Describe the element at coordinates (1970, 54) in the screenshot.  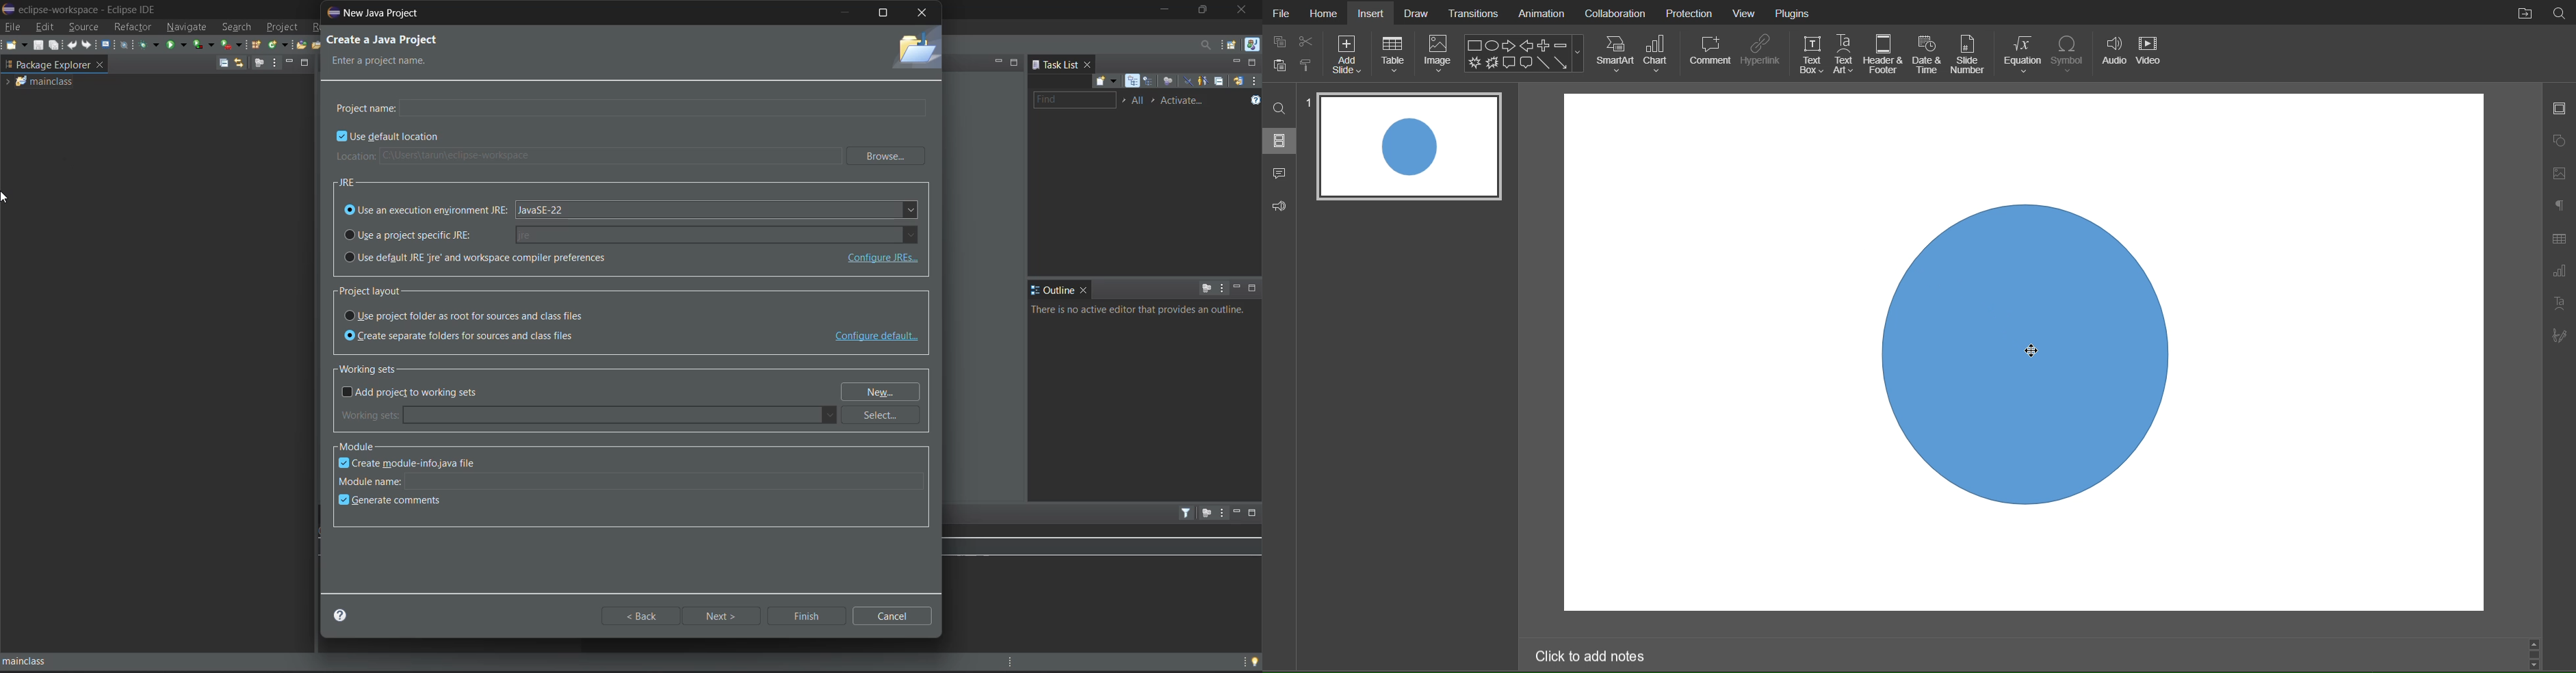
I see `Slide Number` at that location.